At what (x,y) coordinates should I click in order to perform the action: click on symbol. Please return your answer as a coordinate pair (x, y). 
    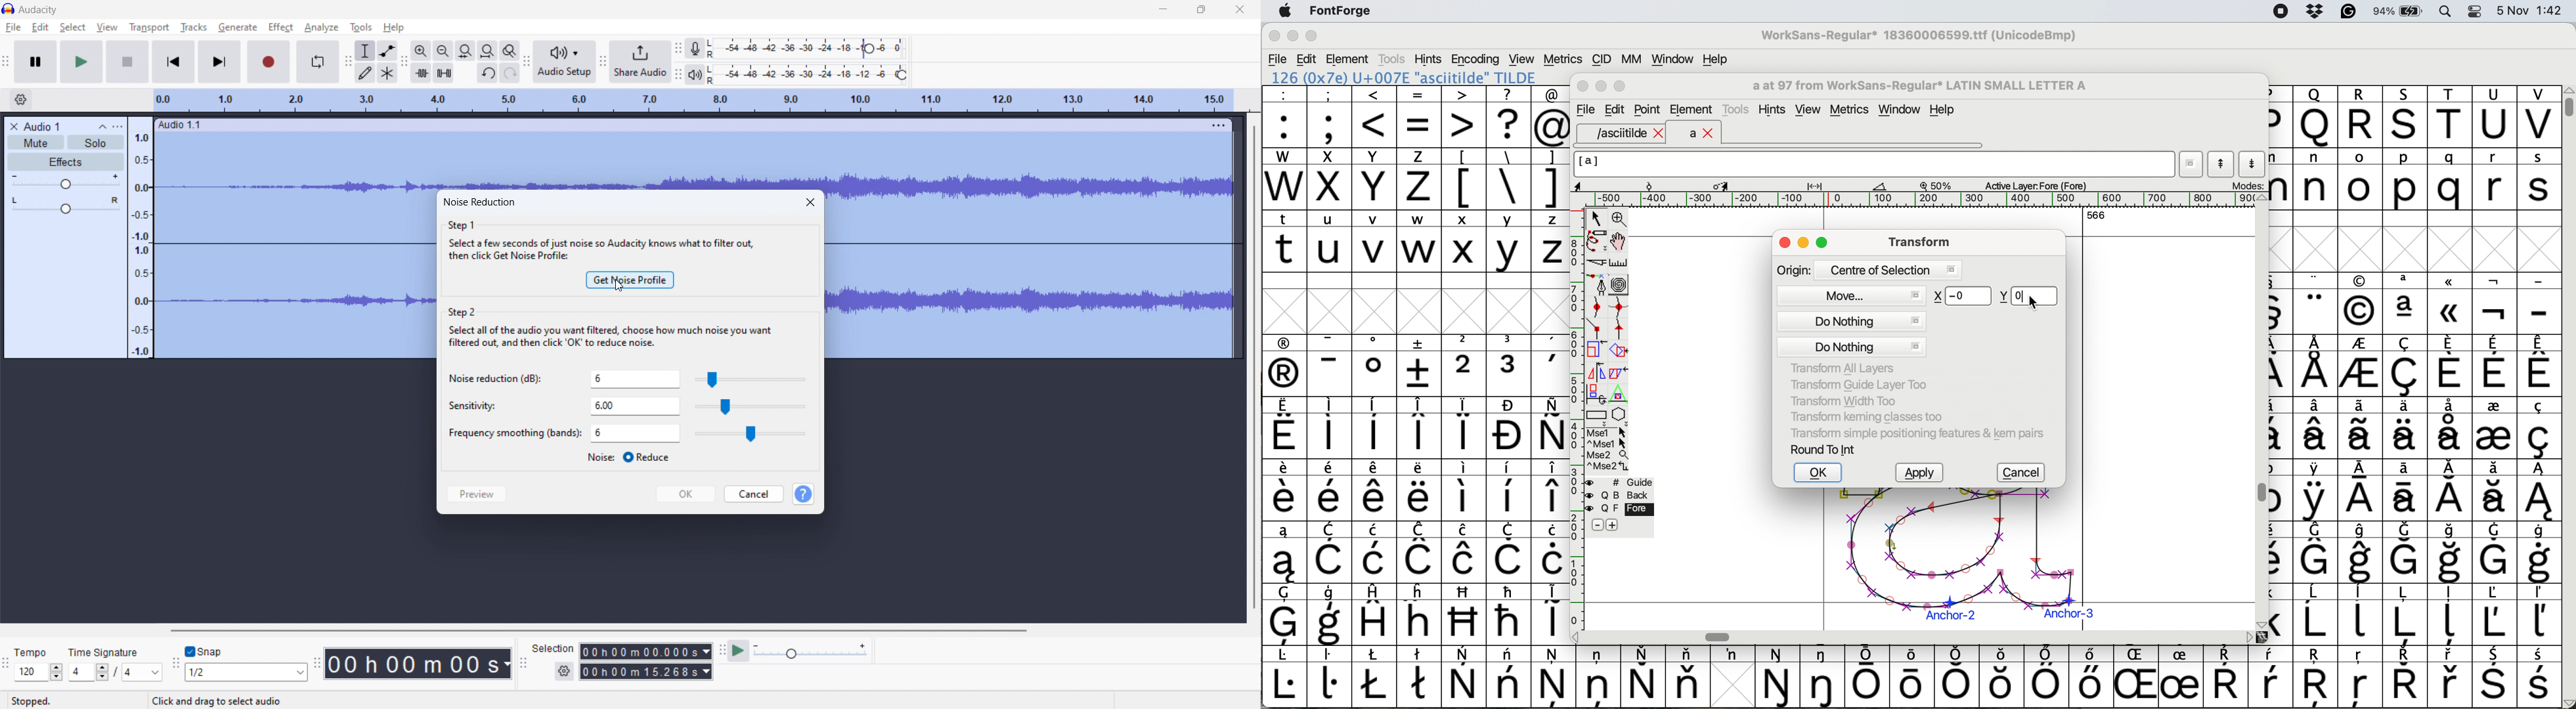
    Looking at the image, I should click on (1464, 489).